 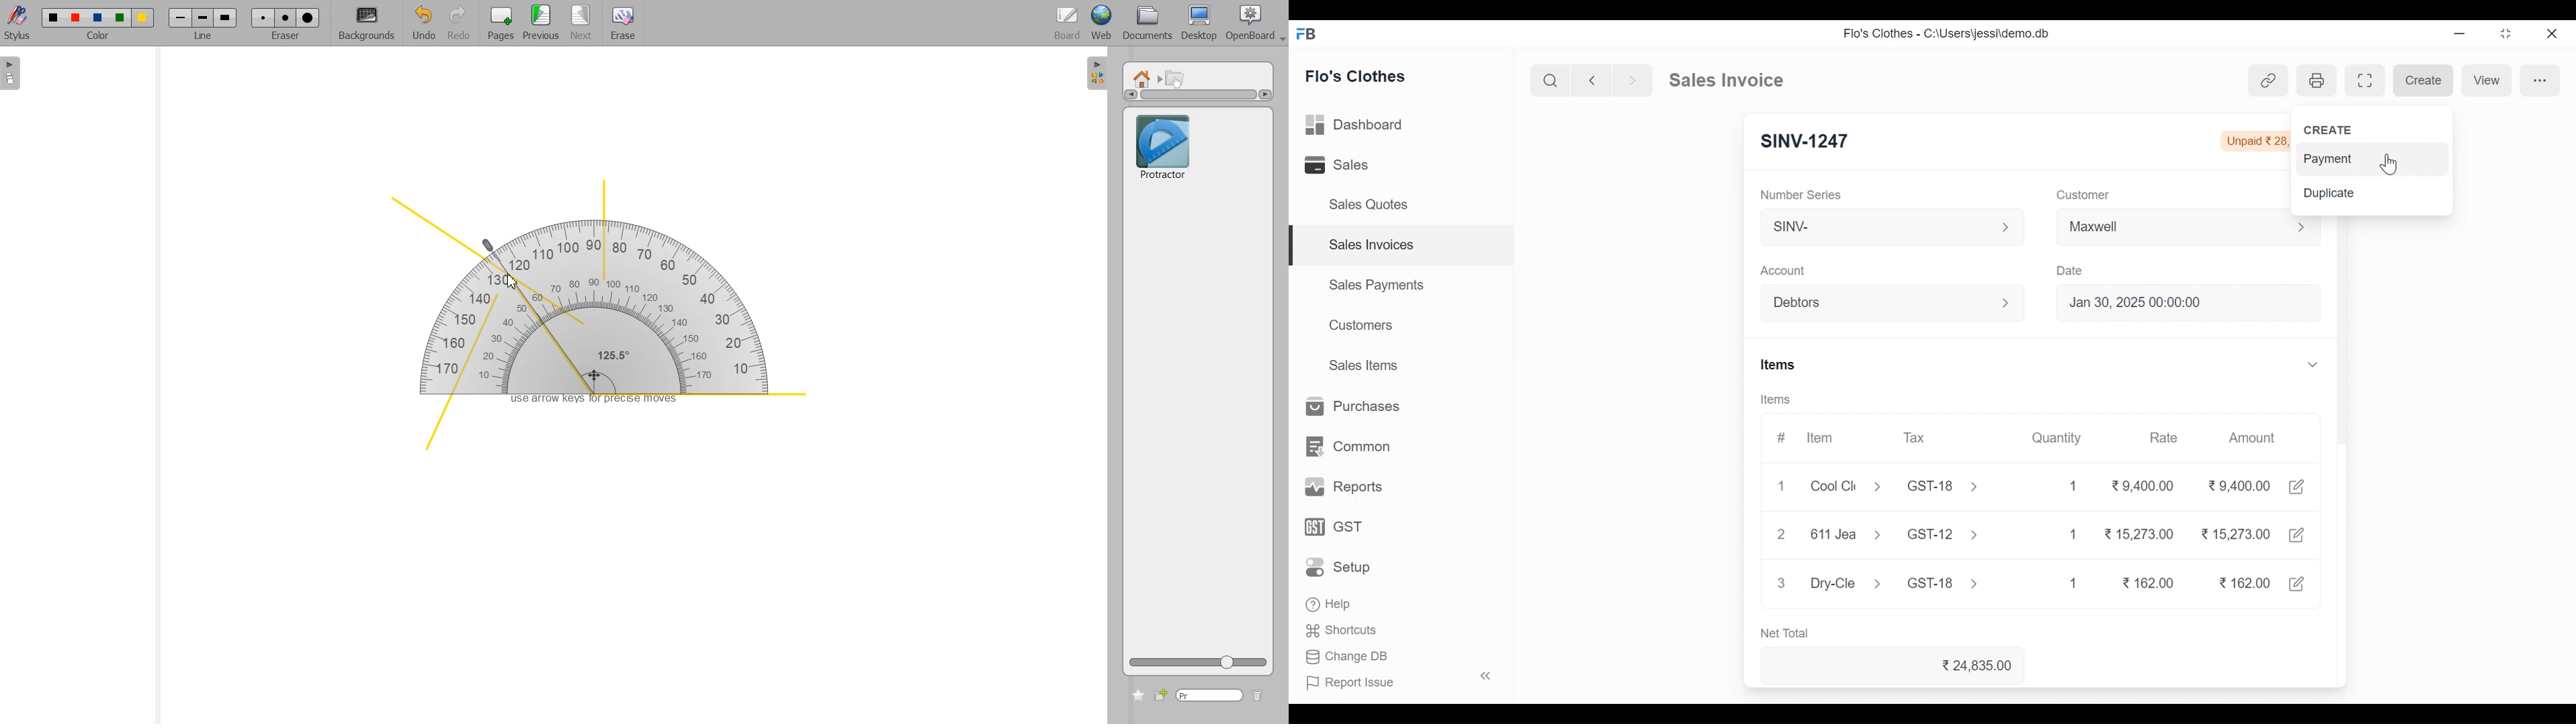 What do you see at coordinates (2330, 128) in the screenshot?
I see `CREATE` at bounding box center [2330, 128].